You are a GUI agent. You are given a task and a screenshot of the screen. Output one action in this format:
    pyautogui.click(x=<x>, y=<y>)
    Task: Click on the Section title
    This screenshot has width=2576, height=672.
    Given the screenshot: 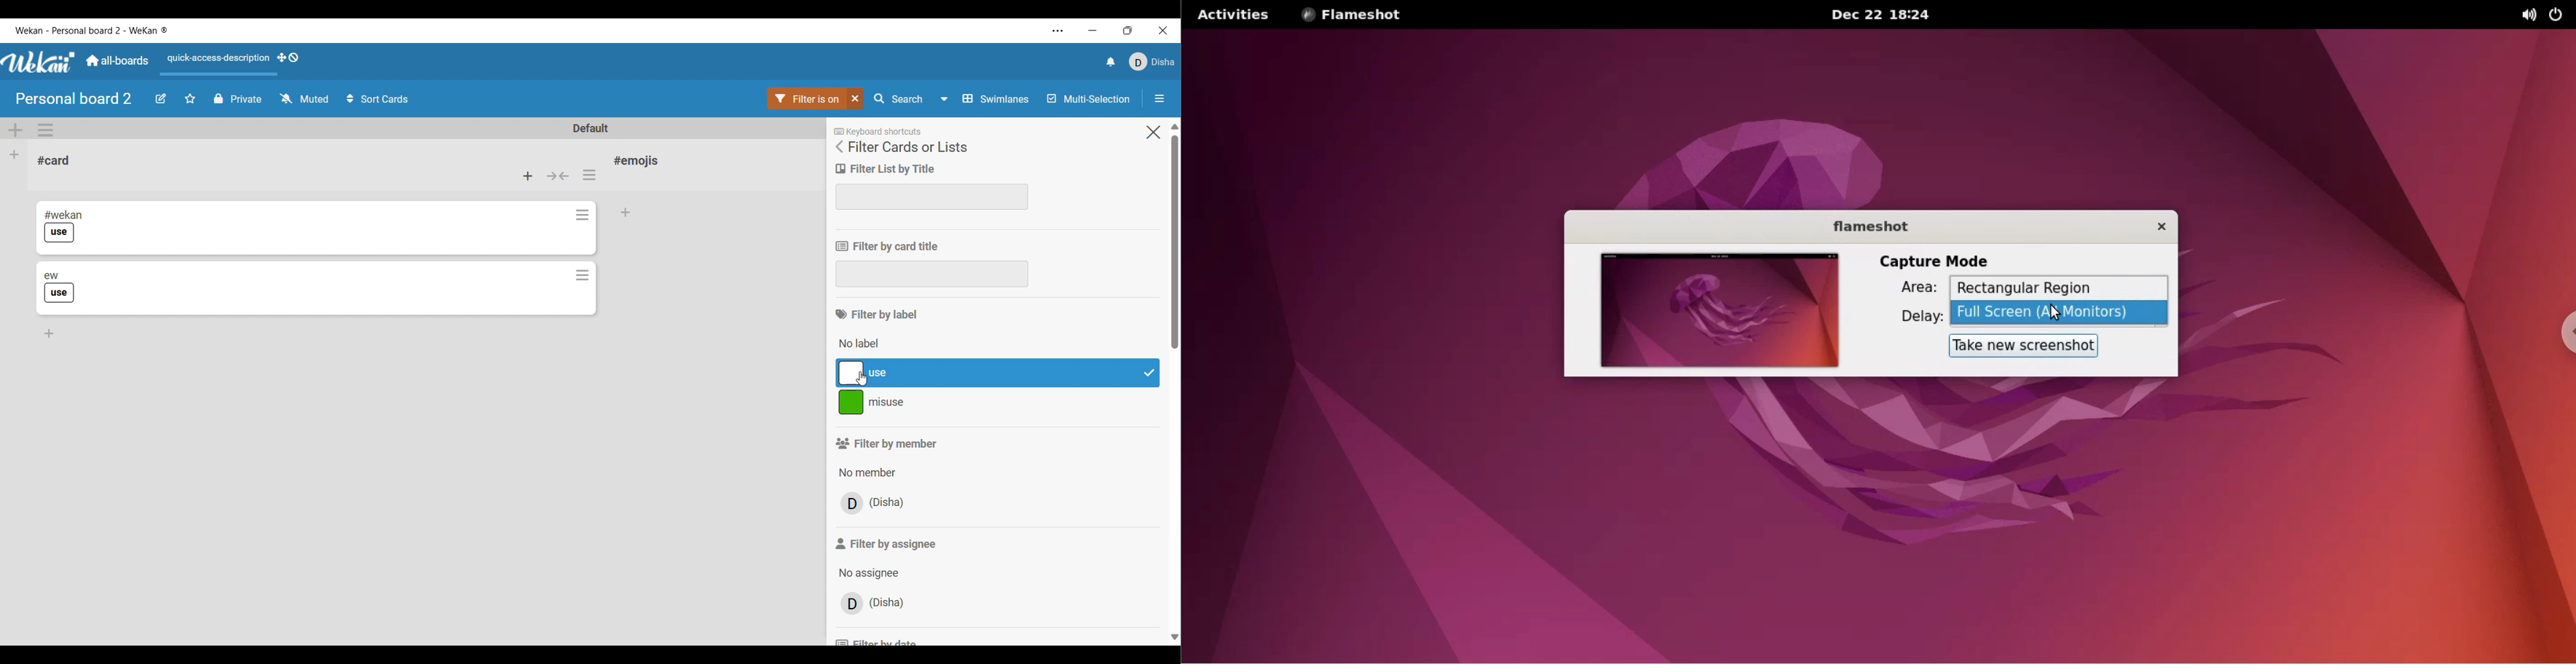 What is the action you would take?
    pyautogui.click(x=886, y=443)
    